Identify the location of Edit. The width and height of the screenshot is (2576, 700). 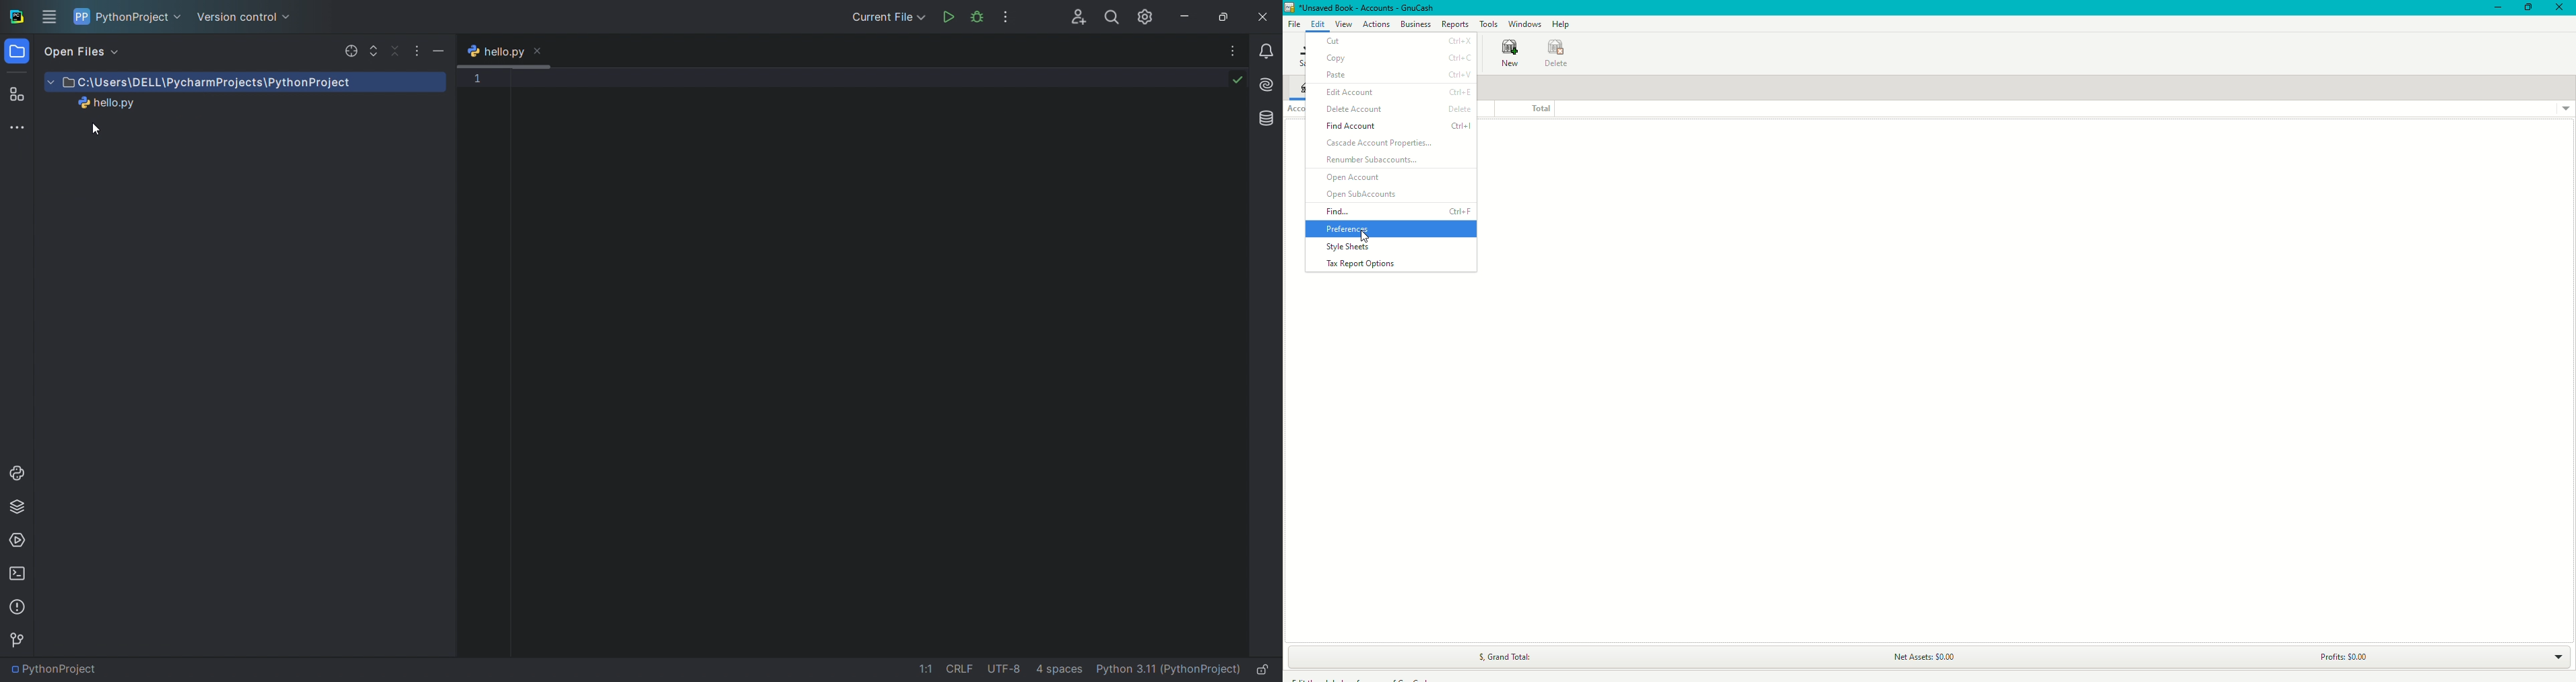
(1318, 23).